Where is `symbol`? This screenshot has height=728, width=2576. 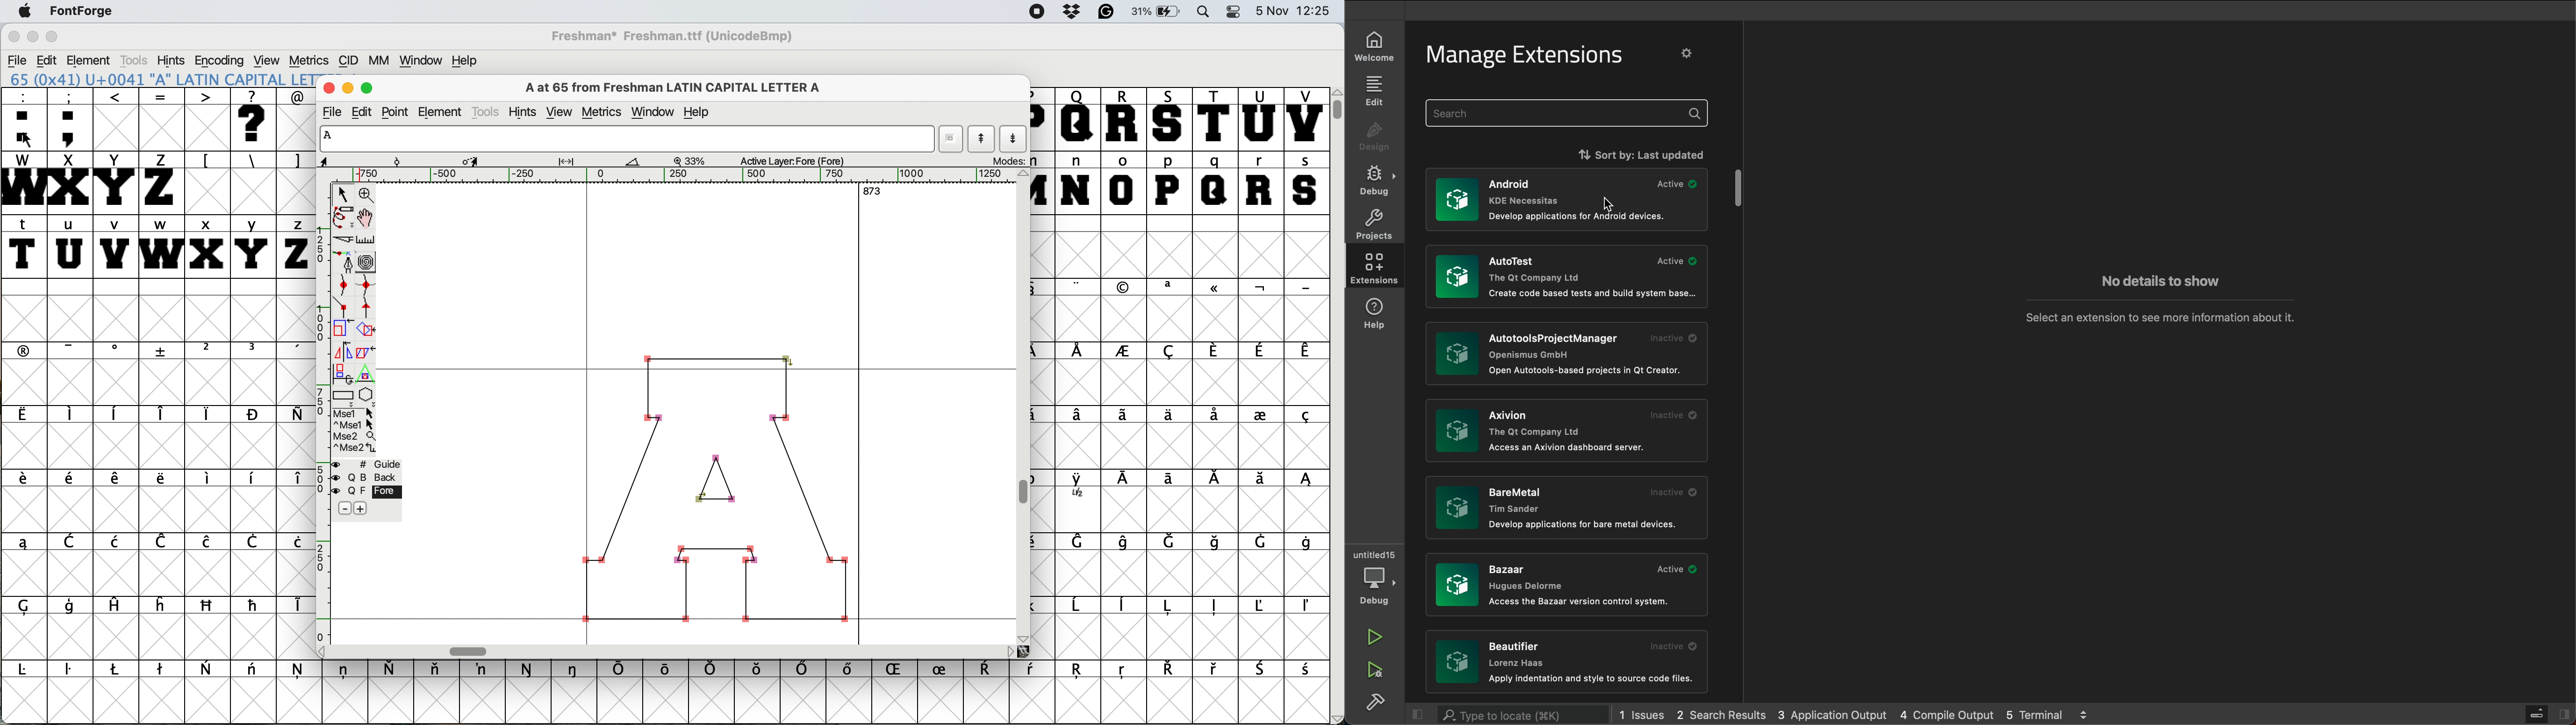 symbol is located at coordinates (294, 605).